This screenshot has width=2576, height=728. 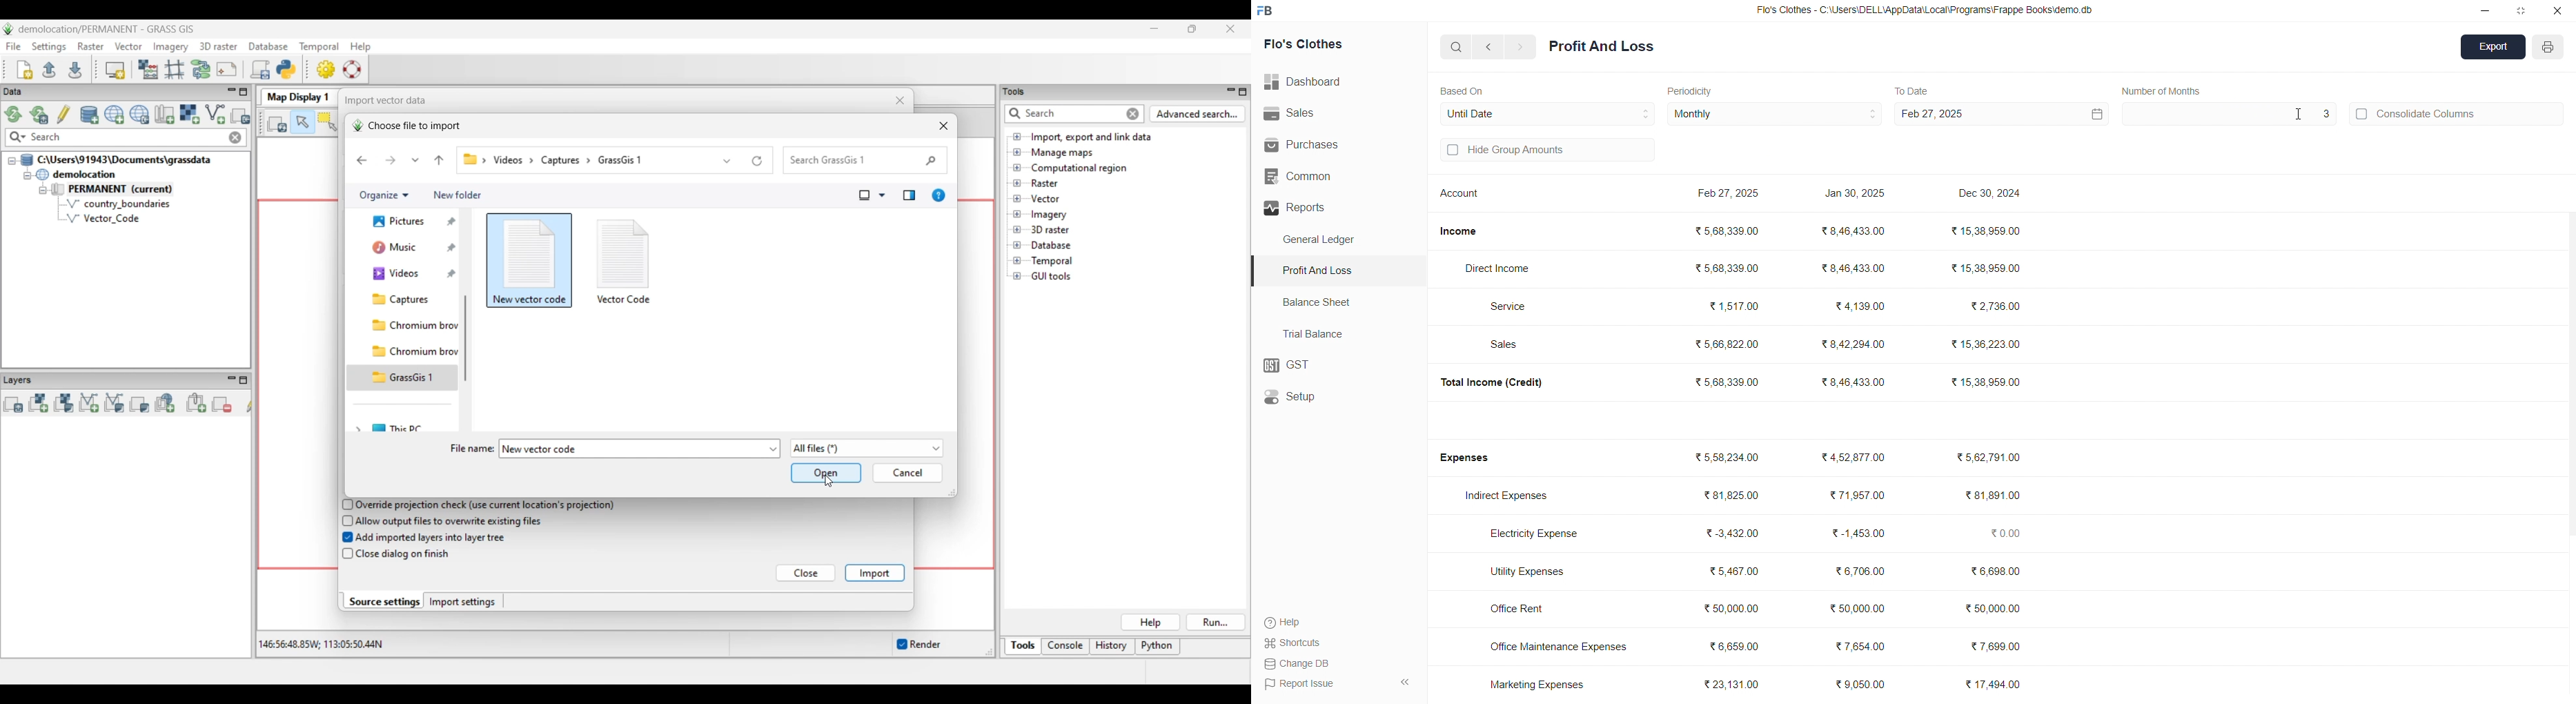 What do you see at coordinates (1333, 208) in the screenshot?
I see `Reports` at bounding box center [1333, 208].